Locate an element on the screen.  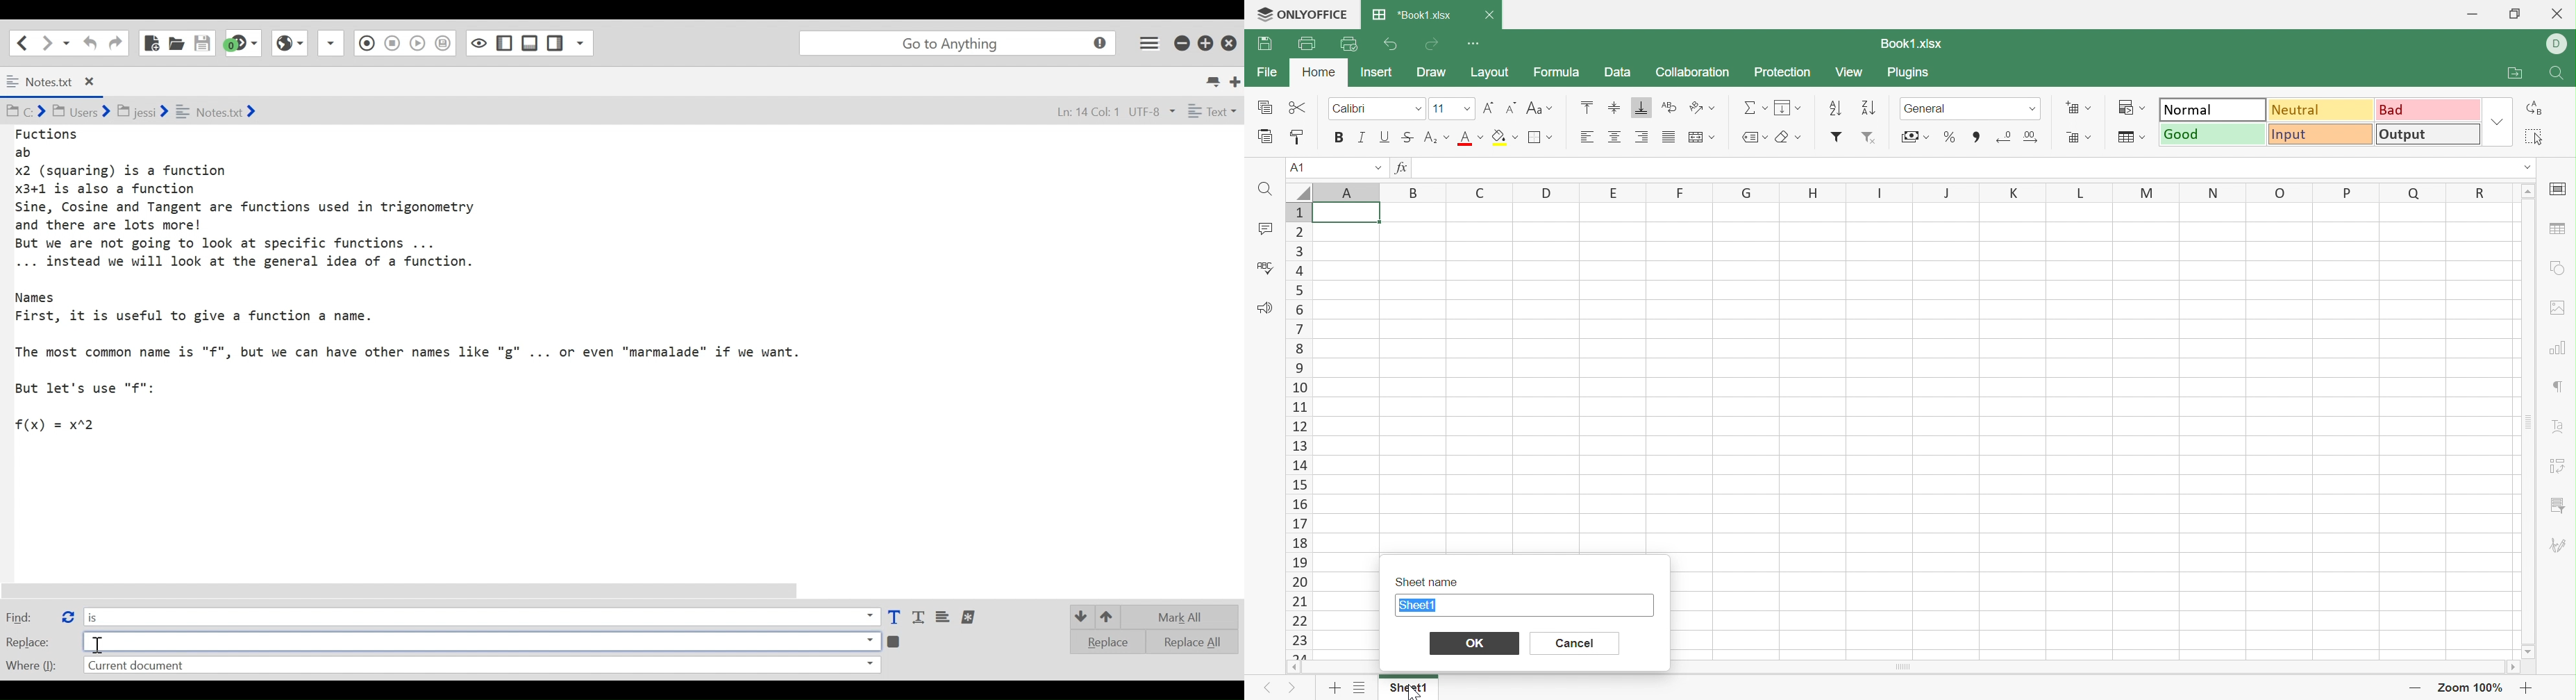
Undo is located at coordinates (1391, 44).